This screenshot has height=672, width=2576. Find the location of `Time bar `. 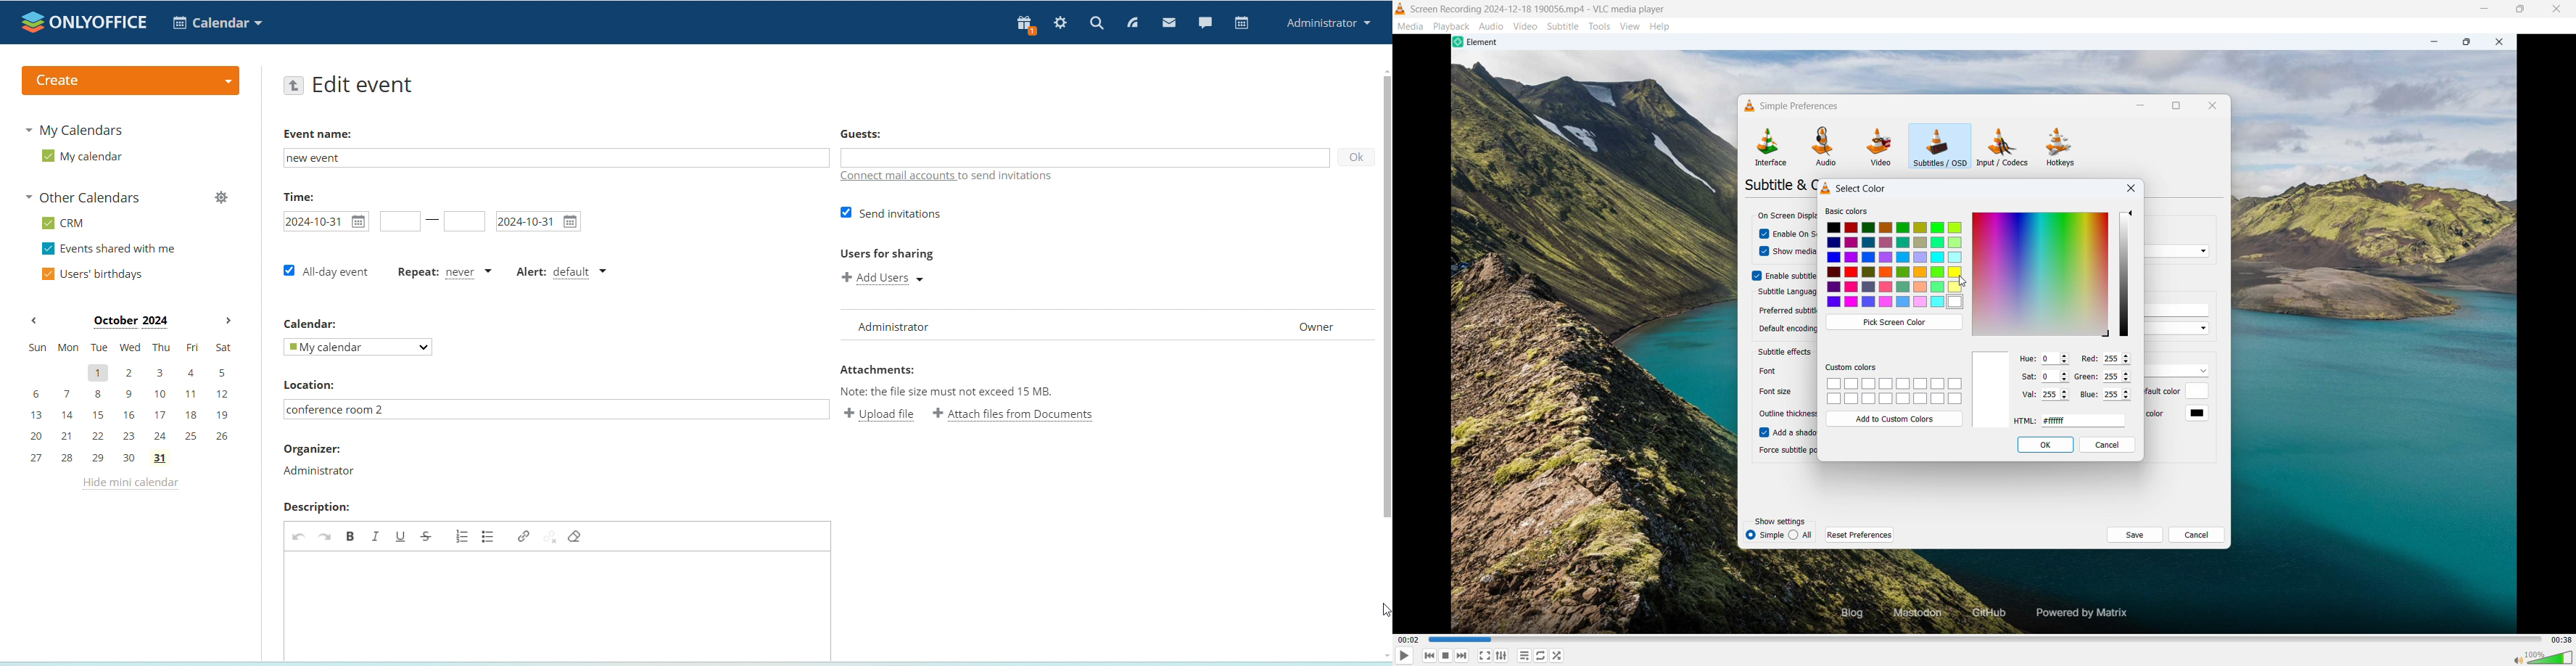

Time bar  is located at coordinates (1987, 639).